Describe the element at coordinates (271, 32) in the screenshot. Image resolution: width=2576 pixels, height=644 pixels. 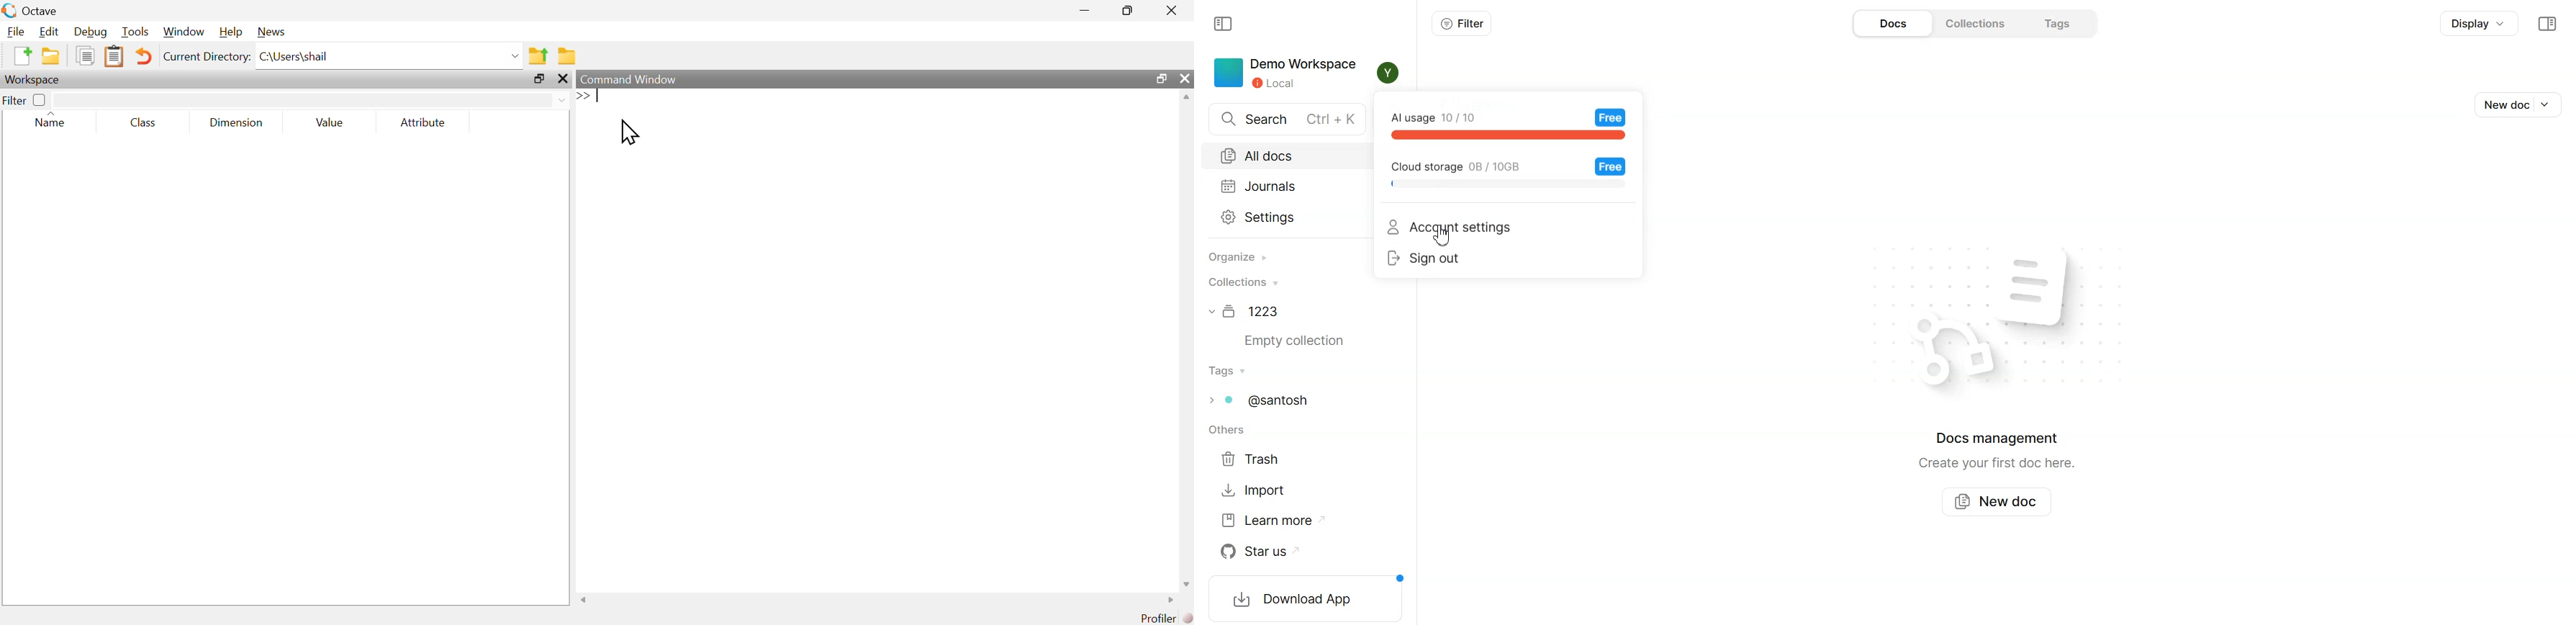
I see `News` at that location.